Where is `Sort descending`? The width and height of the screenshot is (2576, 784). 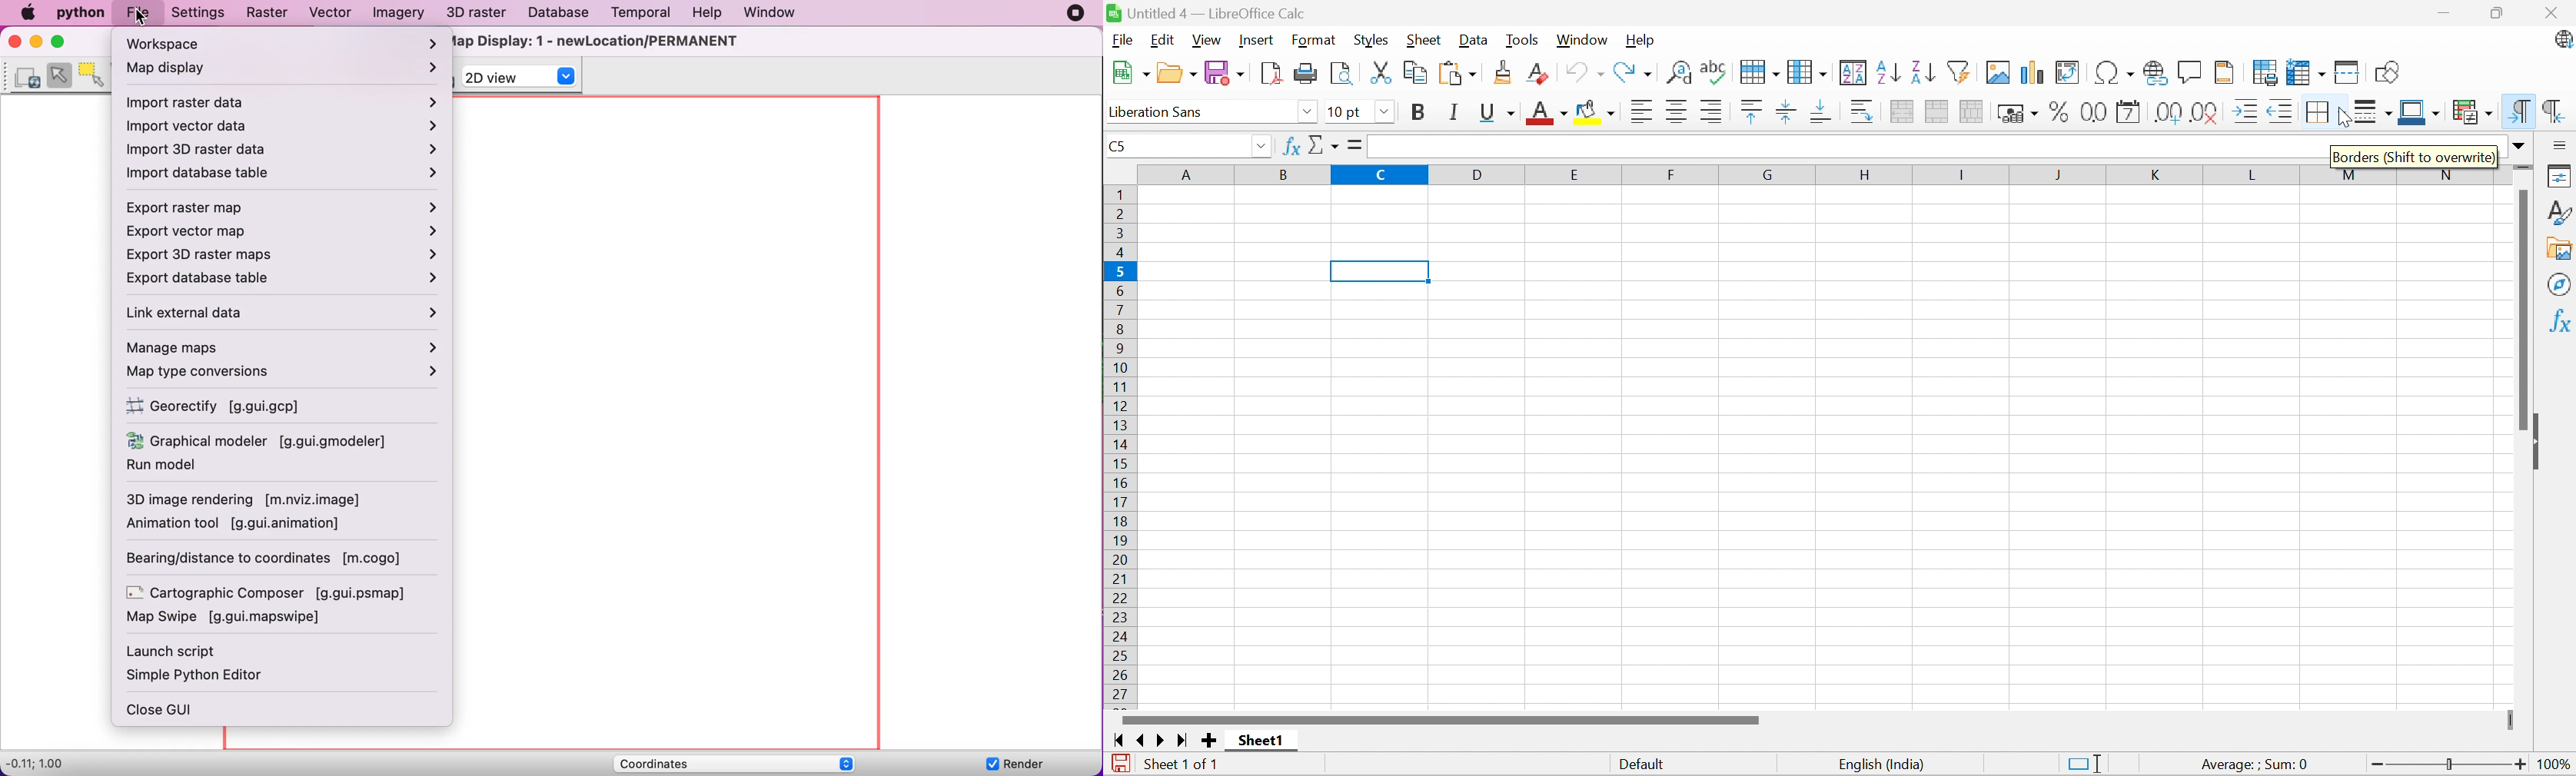
Sort descending is located at coordinates (1923, 71).